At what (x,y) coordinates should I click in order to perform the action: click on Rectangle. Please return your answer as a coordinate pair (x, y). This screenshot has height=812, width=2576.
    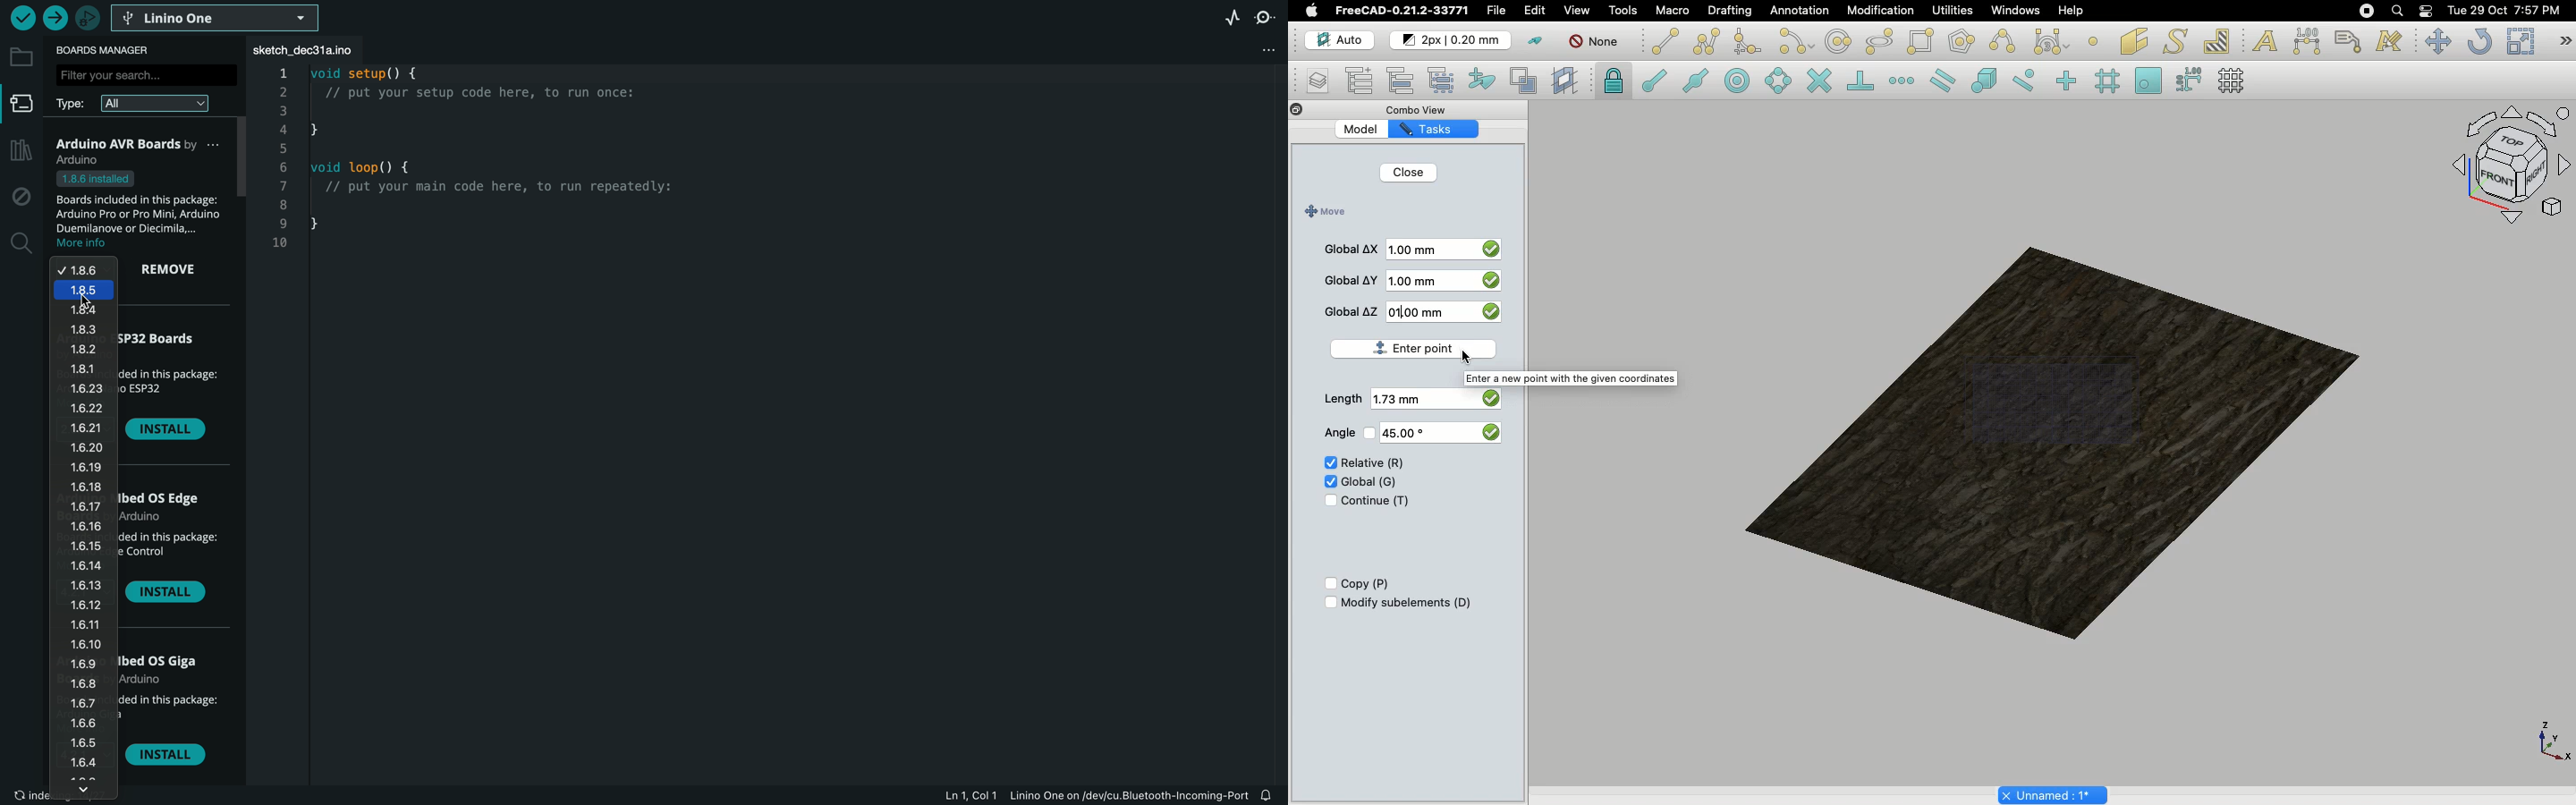
    Looking at the image, I should click on (1924, 42).